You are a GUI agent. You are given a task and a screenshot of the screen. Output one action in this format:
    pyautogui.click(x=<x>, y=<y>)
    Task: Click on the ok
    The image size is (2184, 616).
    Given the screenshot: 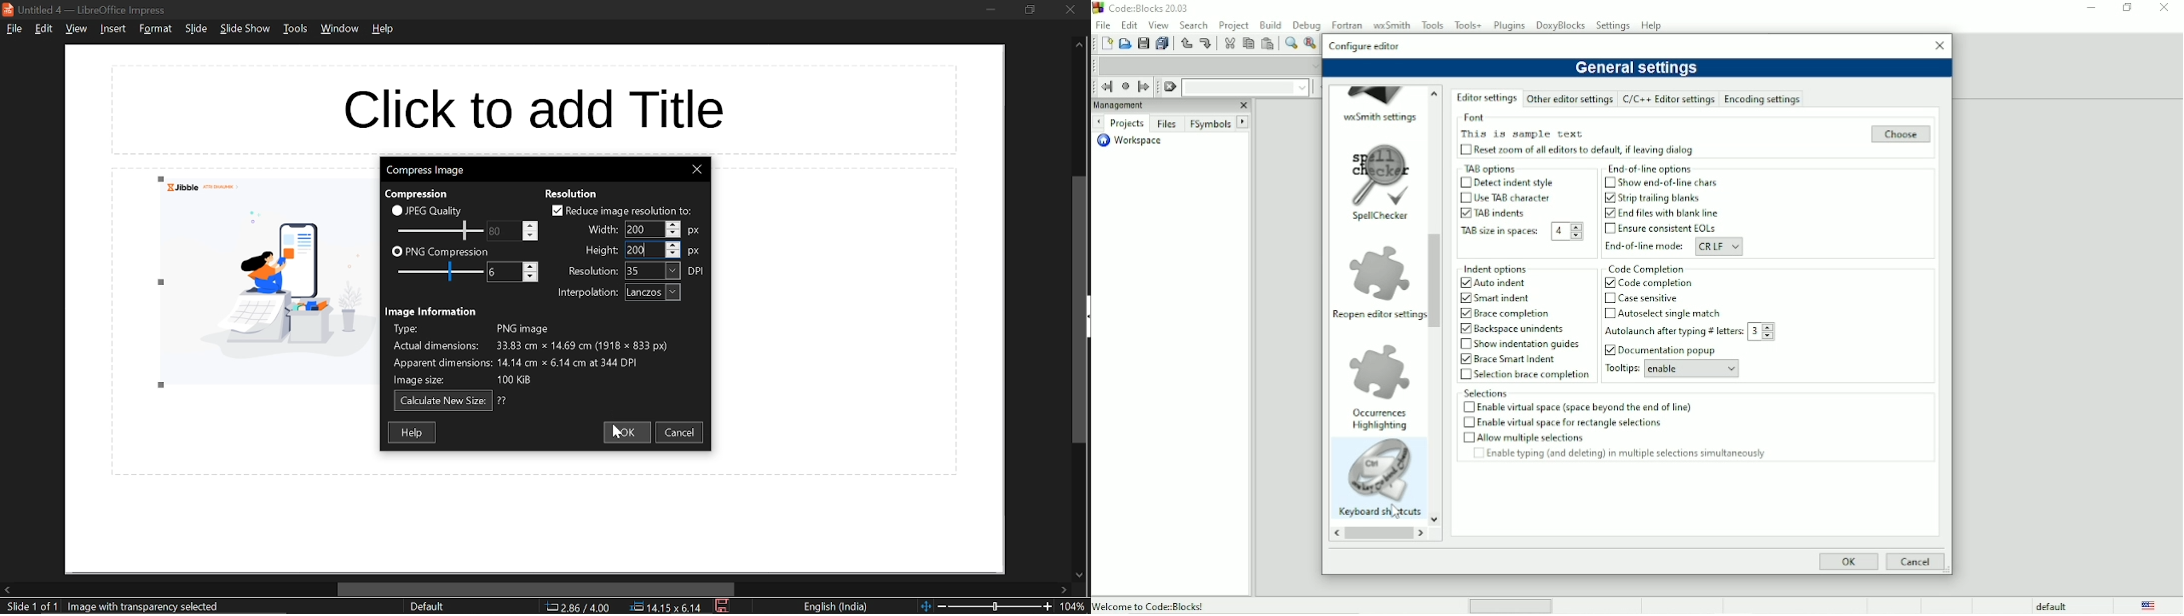 What is the action you would take?
    pyautogui.click(x=627, y=432)
    